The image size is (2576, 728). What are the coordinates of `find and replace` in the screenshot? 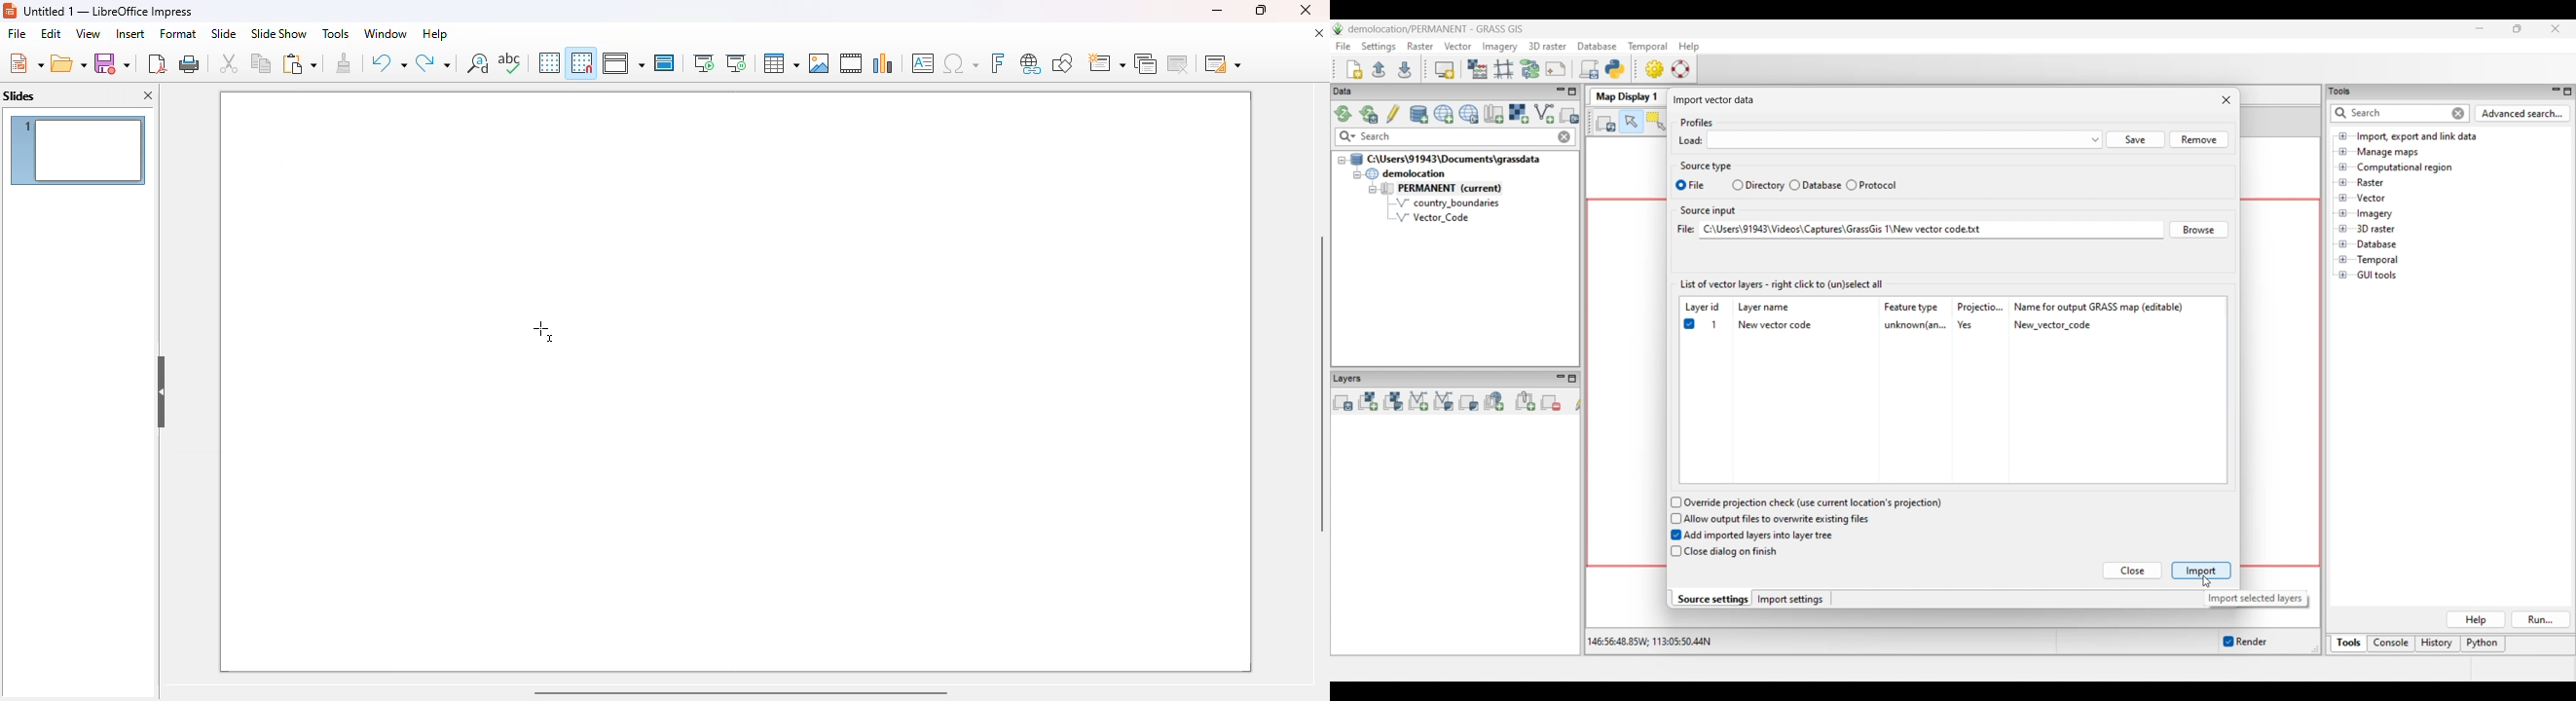 It's located at (478, 62).